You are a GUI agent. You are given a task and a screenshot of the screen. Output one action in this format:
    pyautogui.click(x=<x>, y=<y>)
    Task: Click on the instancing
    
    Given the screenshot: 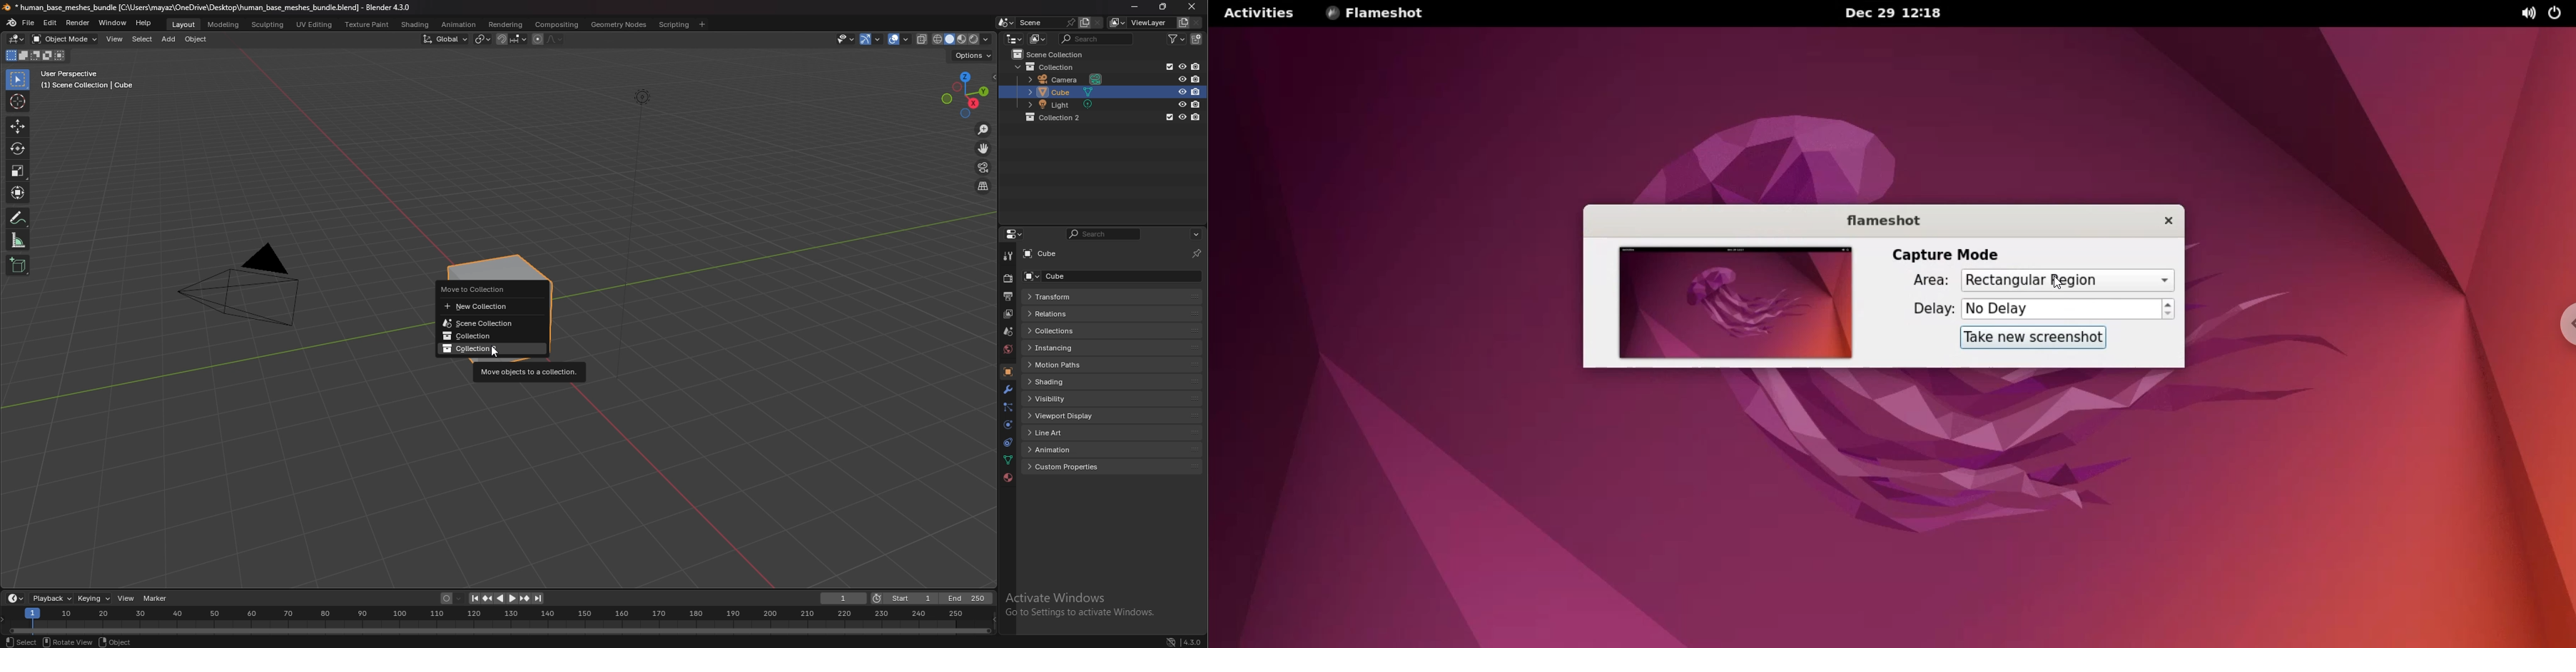 What is the action you would take?
    pyautogui.click(x=1069, y=347)
    